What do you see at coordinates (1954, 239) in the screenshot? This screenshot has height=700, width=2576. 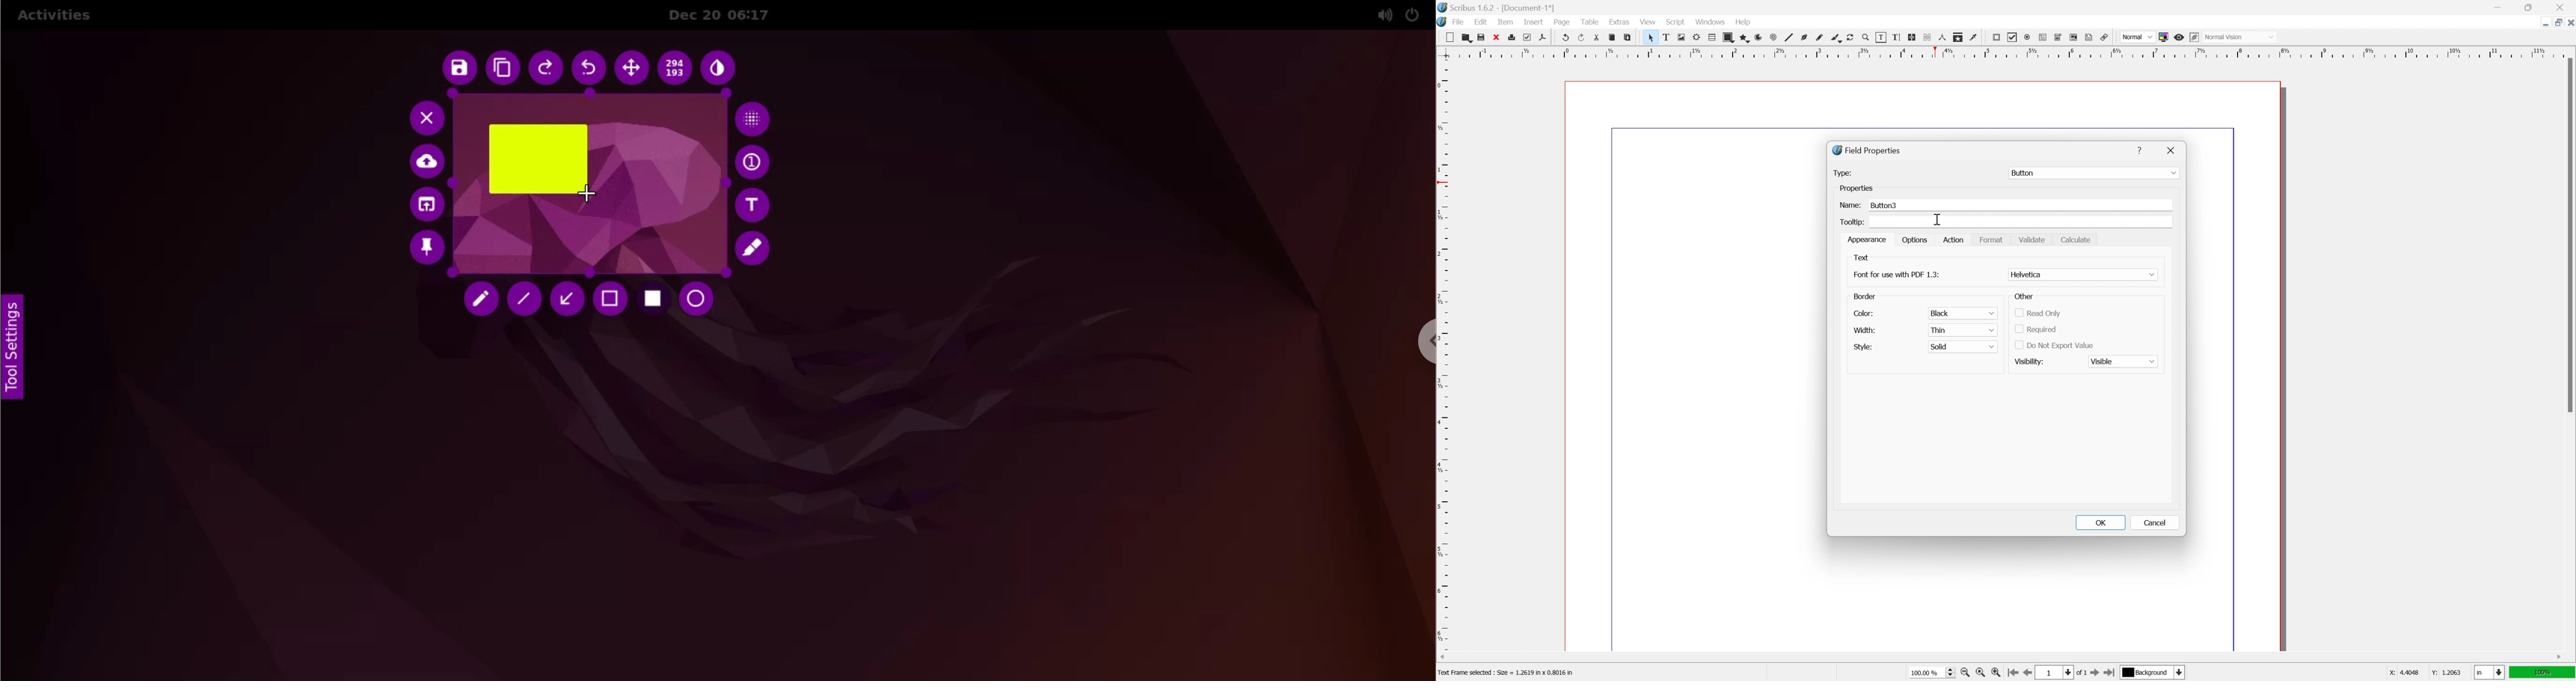 I see `Action` at bounding box center [1954, 239].